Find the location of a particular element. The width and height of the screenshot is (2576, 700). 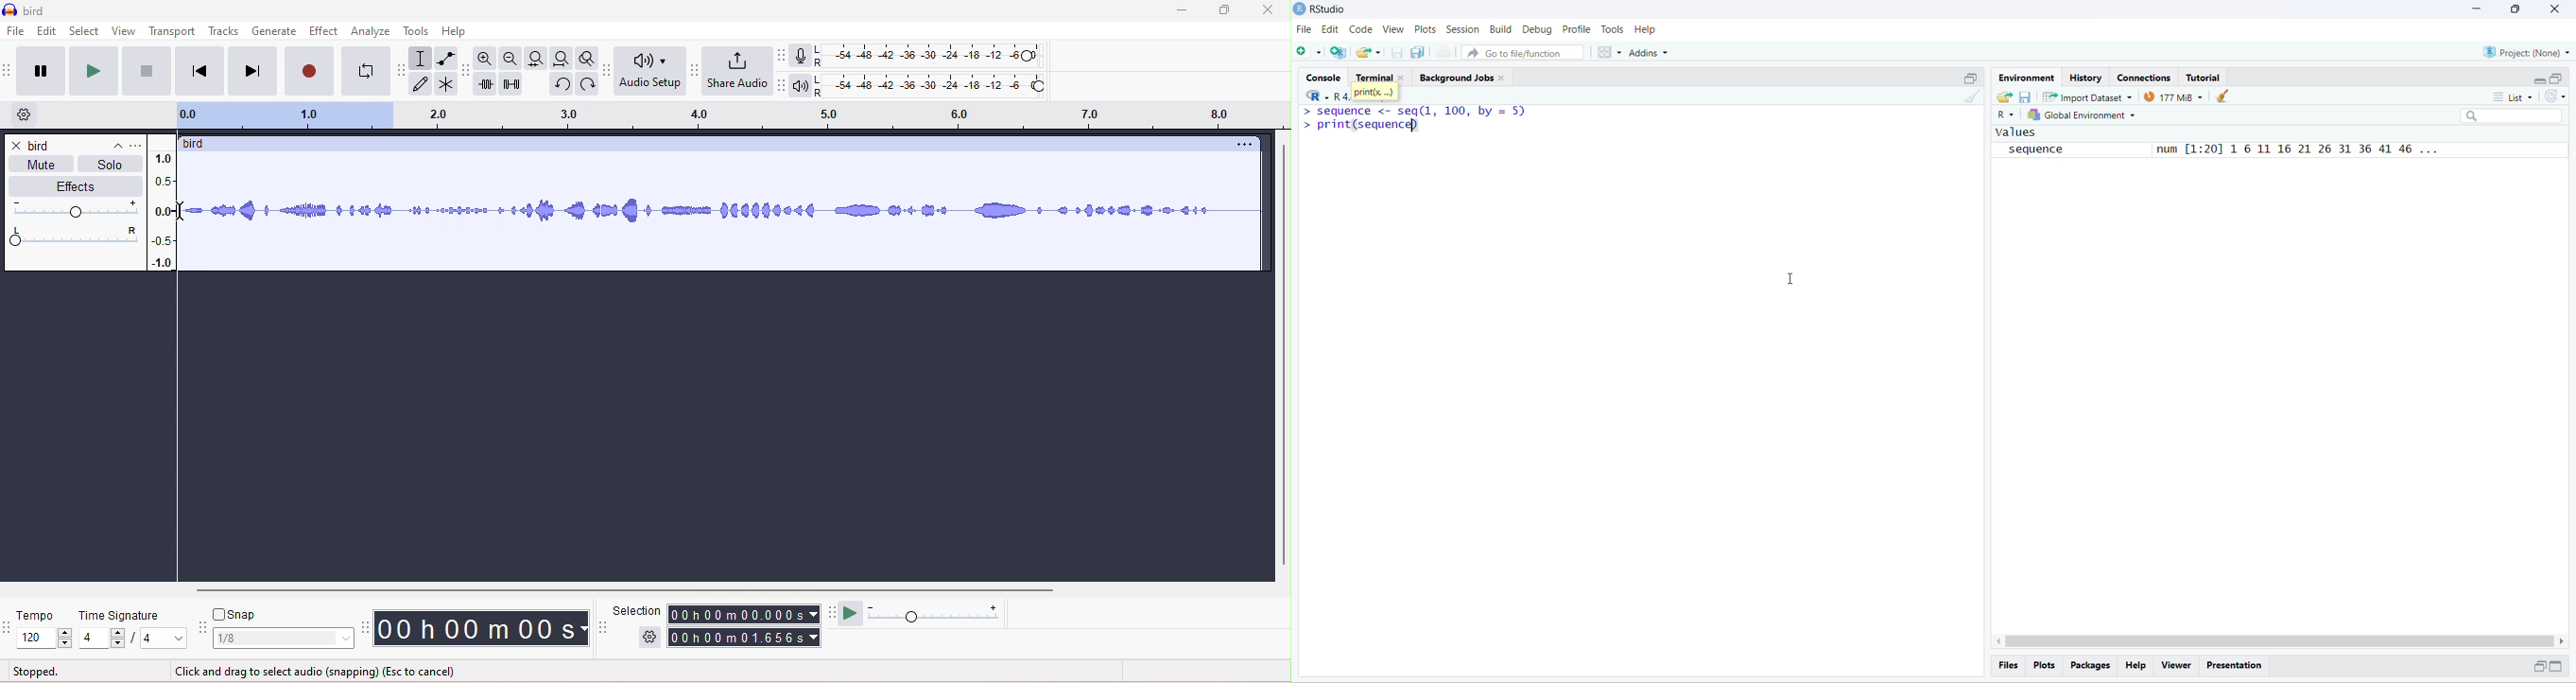

terminal is located at coordinates (1374, 76).